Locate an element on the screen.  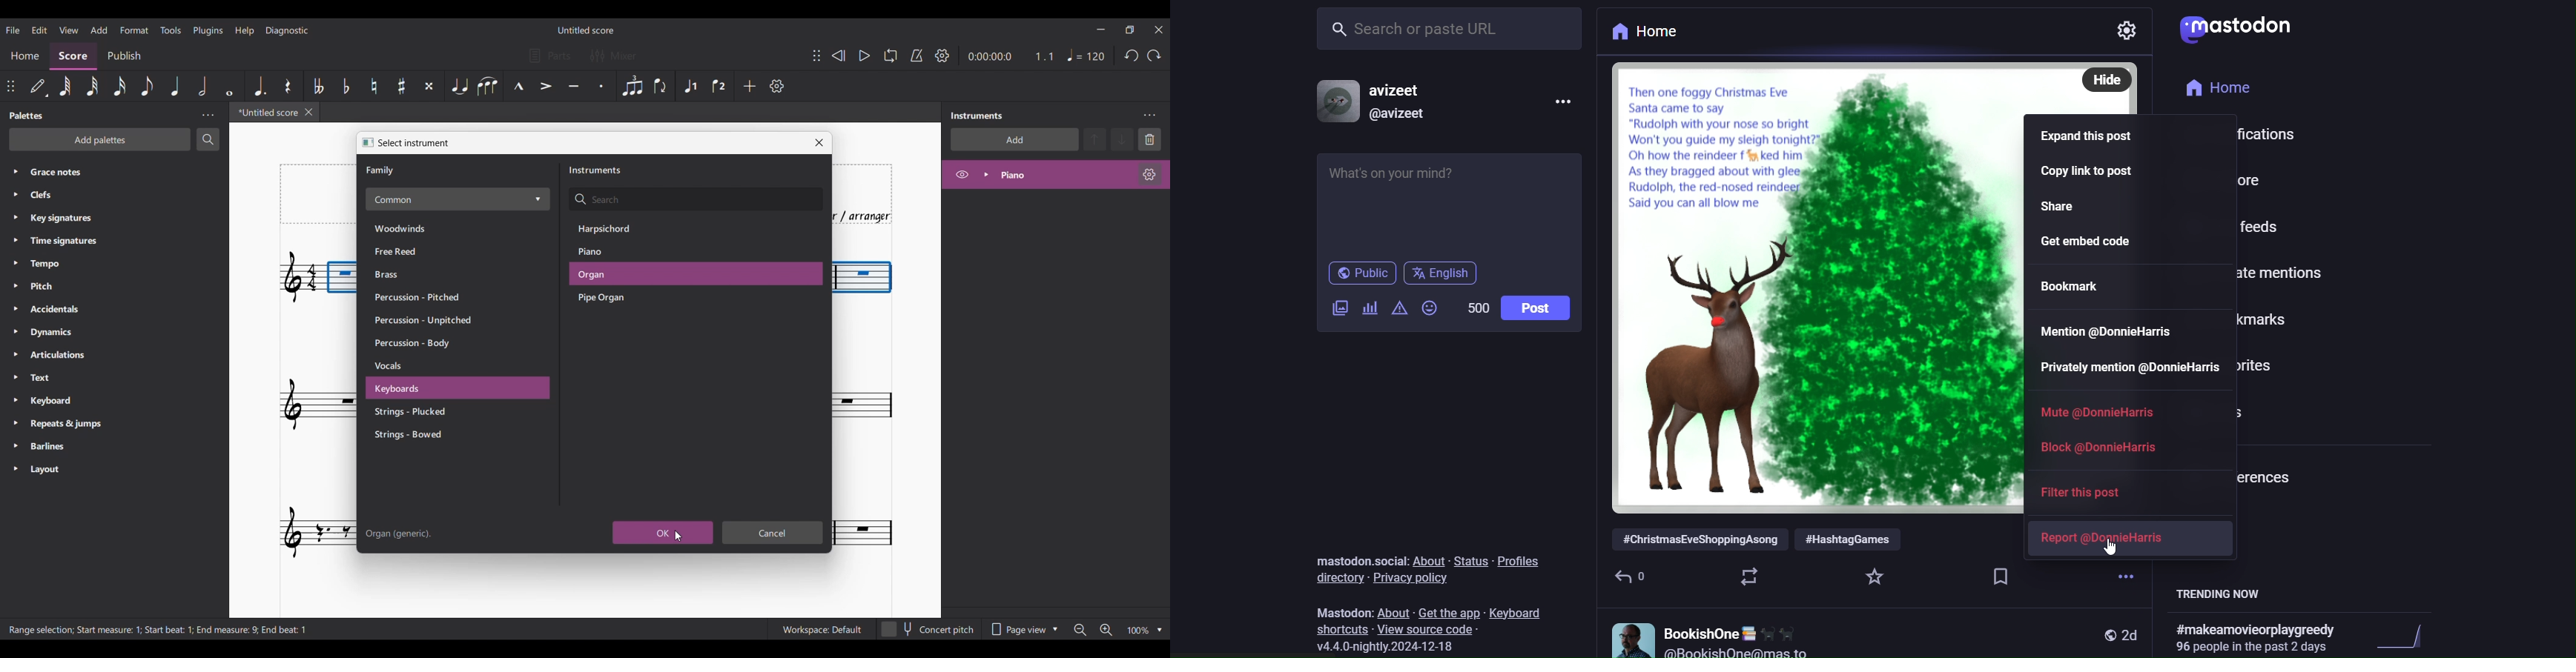
mastodon is located at coordinates (1340, 609).